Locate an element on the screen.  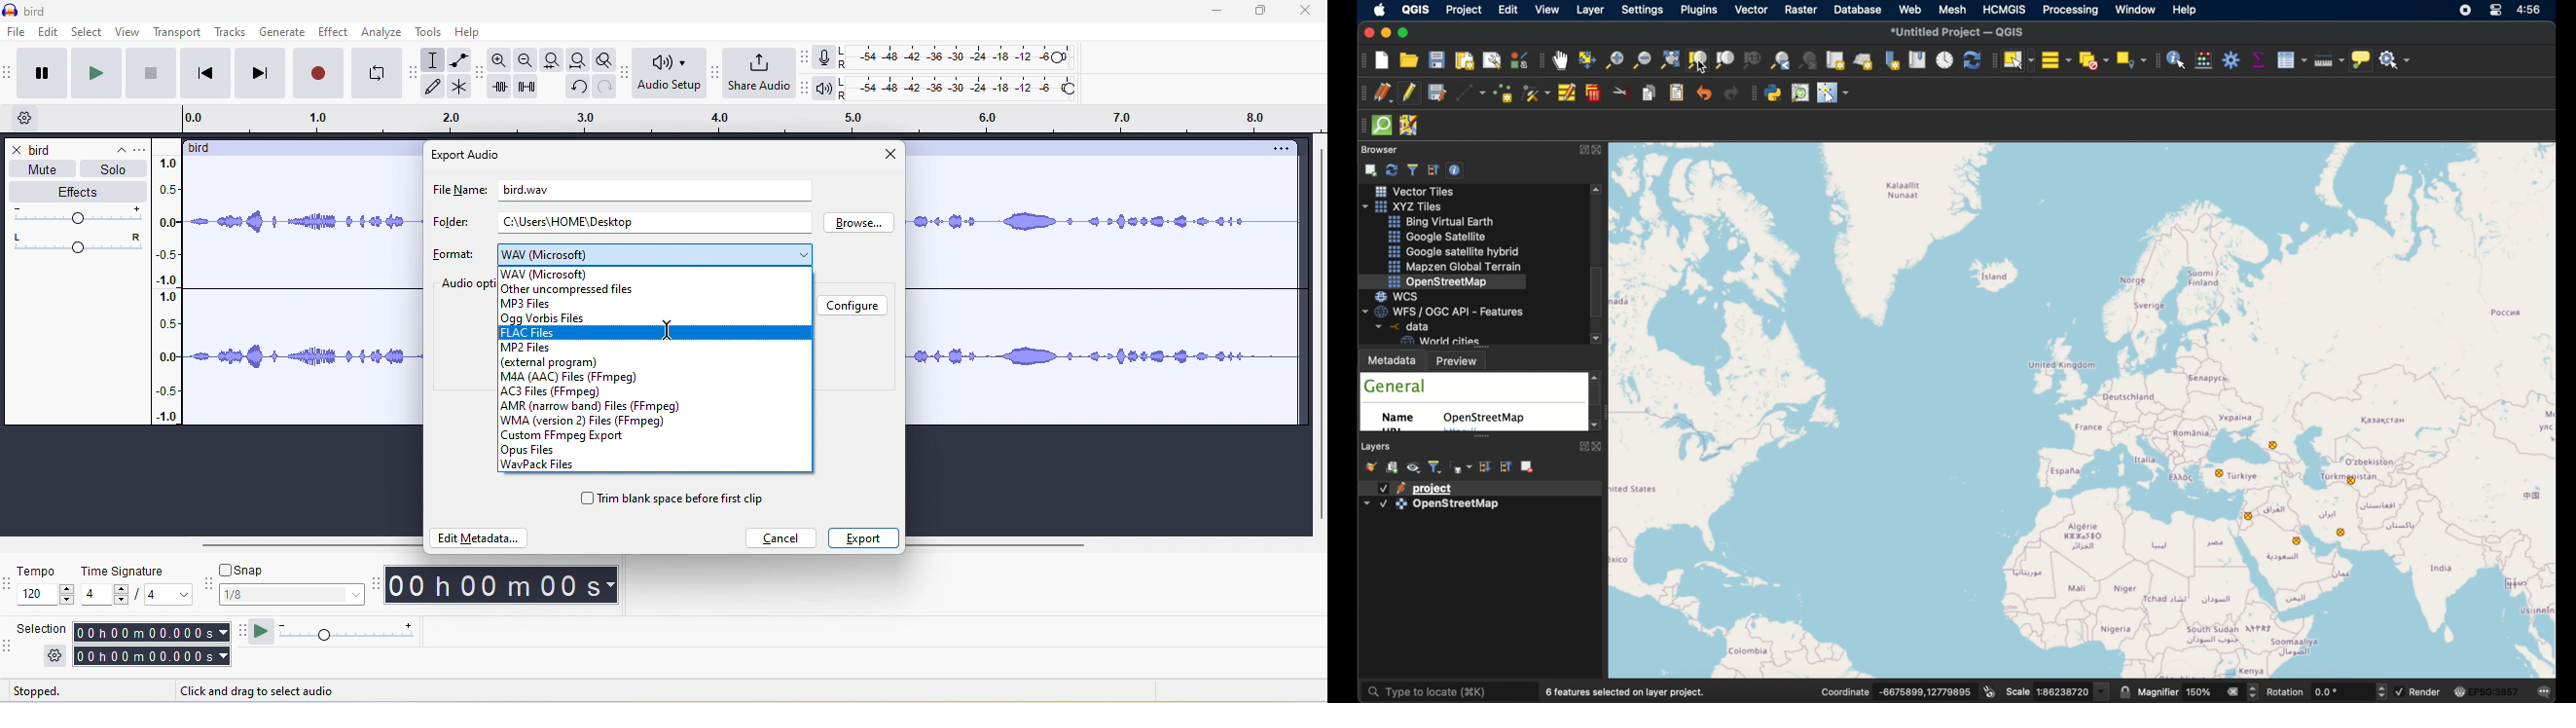
time signature is located at coordinates (138, 584).